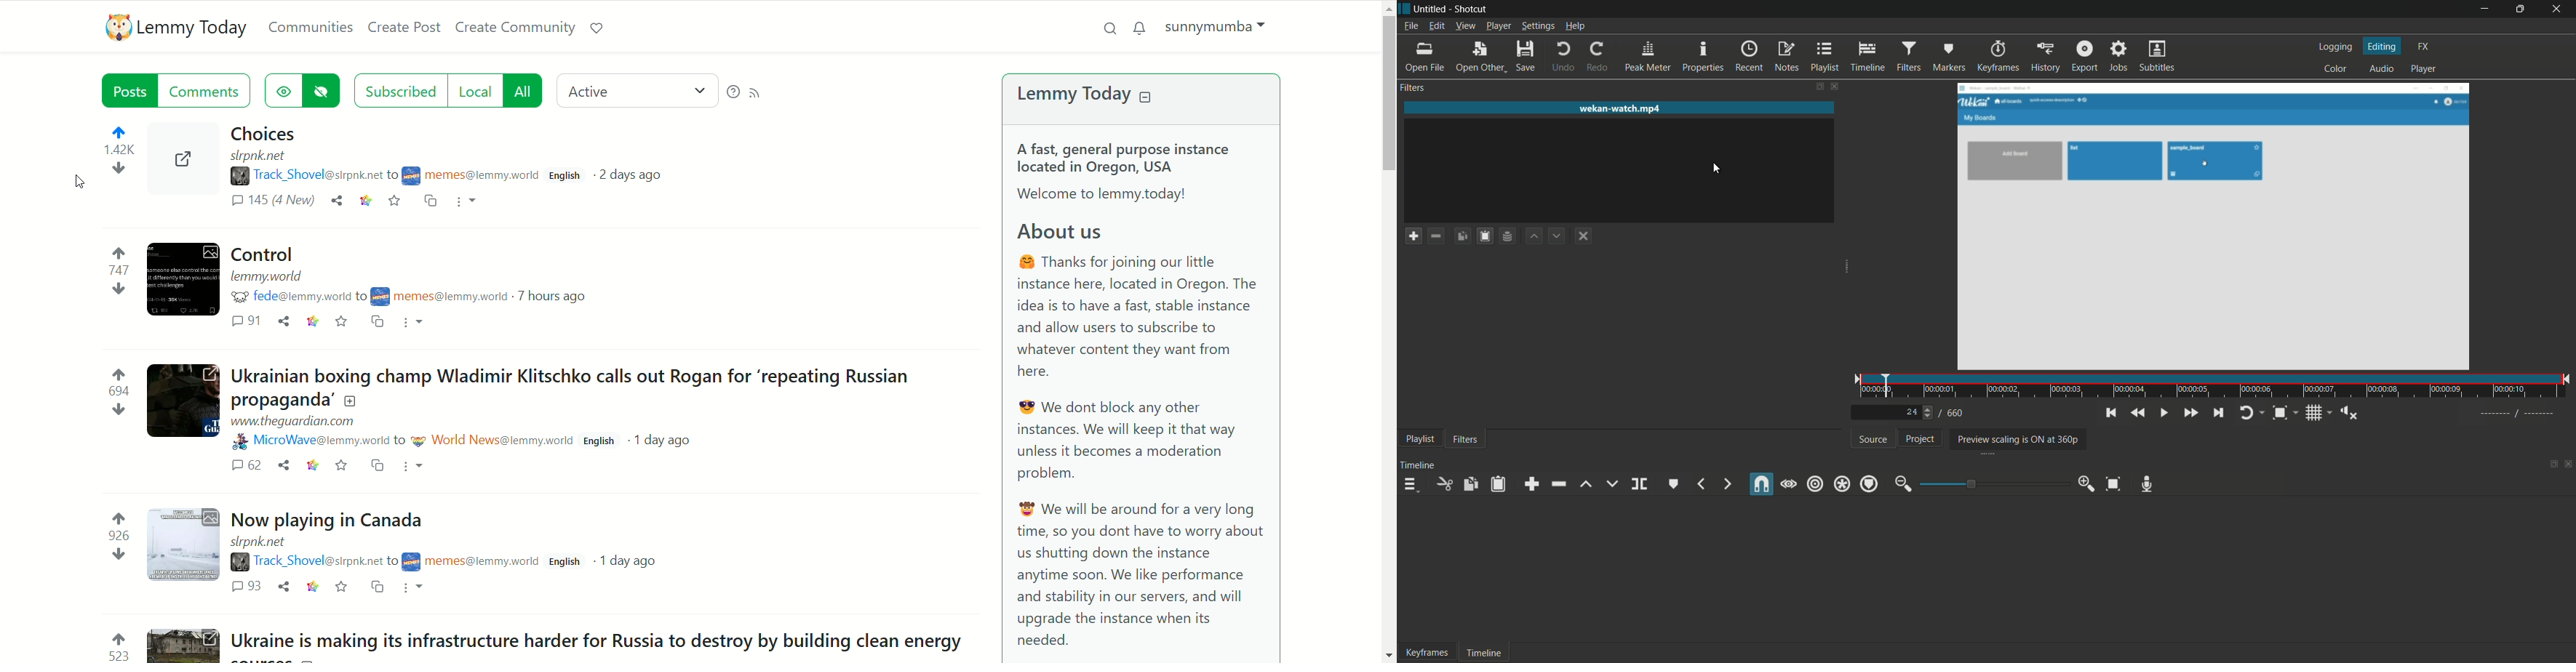 This screenshot has height=672, width=2576. What do you see at coordinates (1825, 56) in the screenshot?
I see `playlist` at bounding box center [1825, 56].